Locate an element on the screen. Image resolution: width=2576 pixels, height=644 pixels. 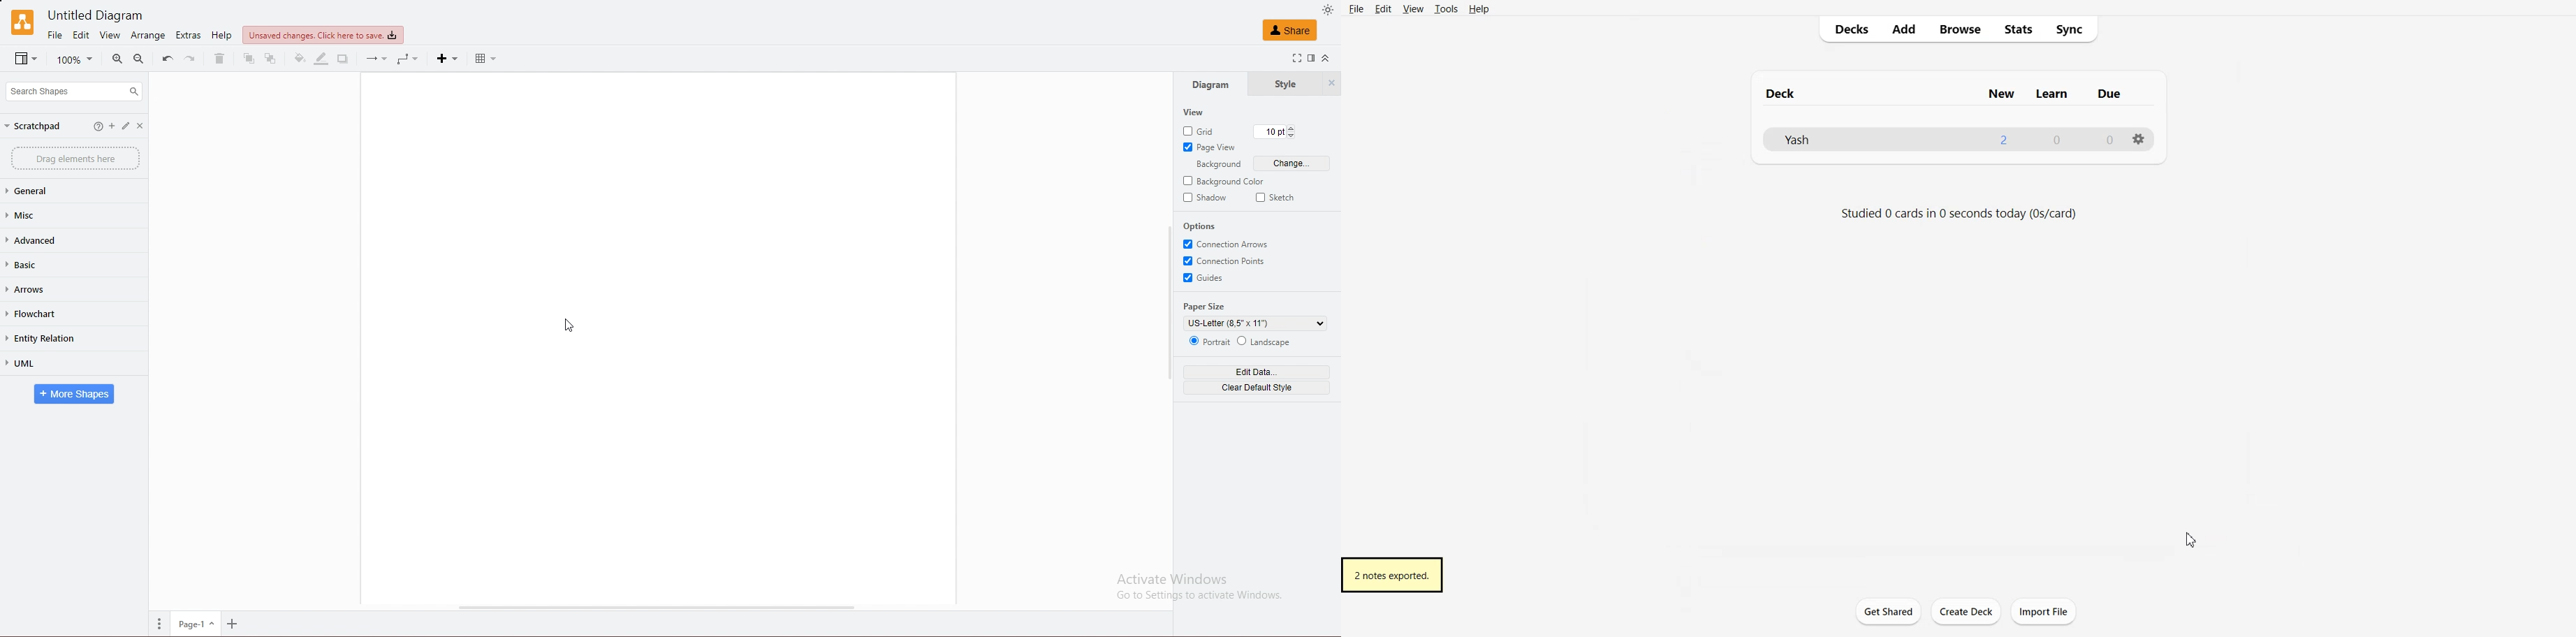
style is located at coordinates (1285, 85).